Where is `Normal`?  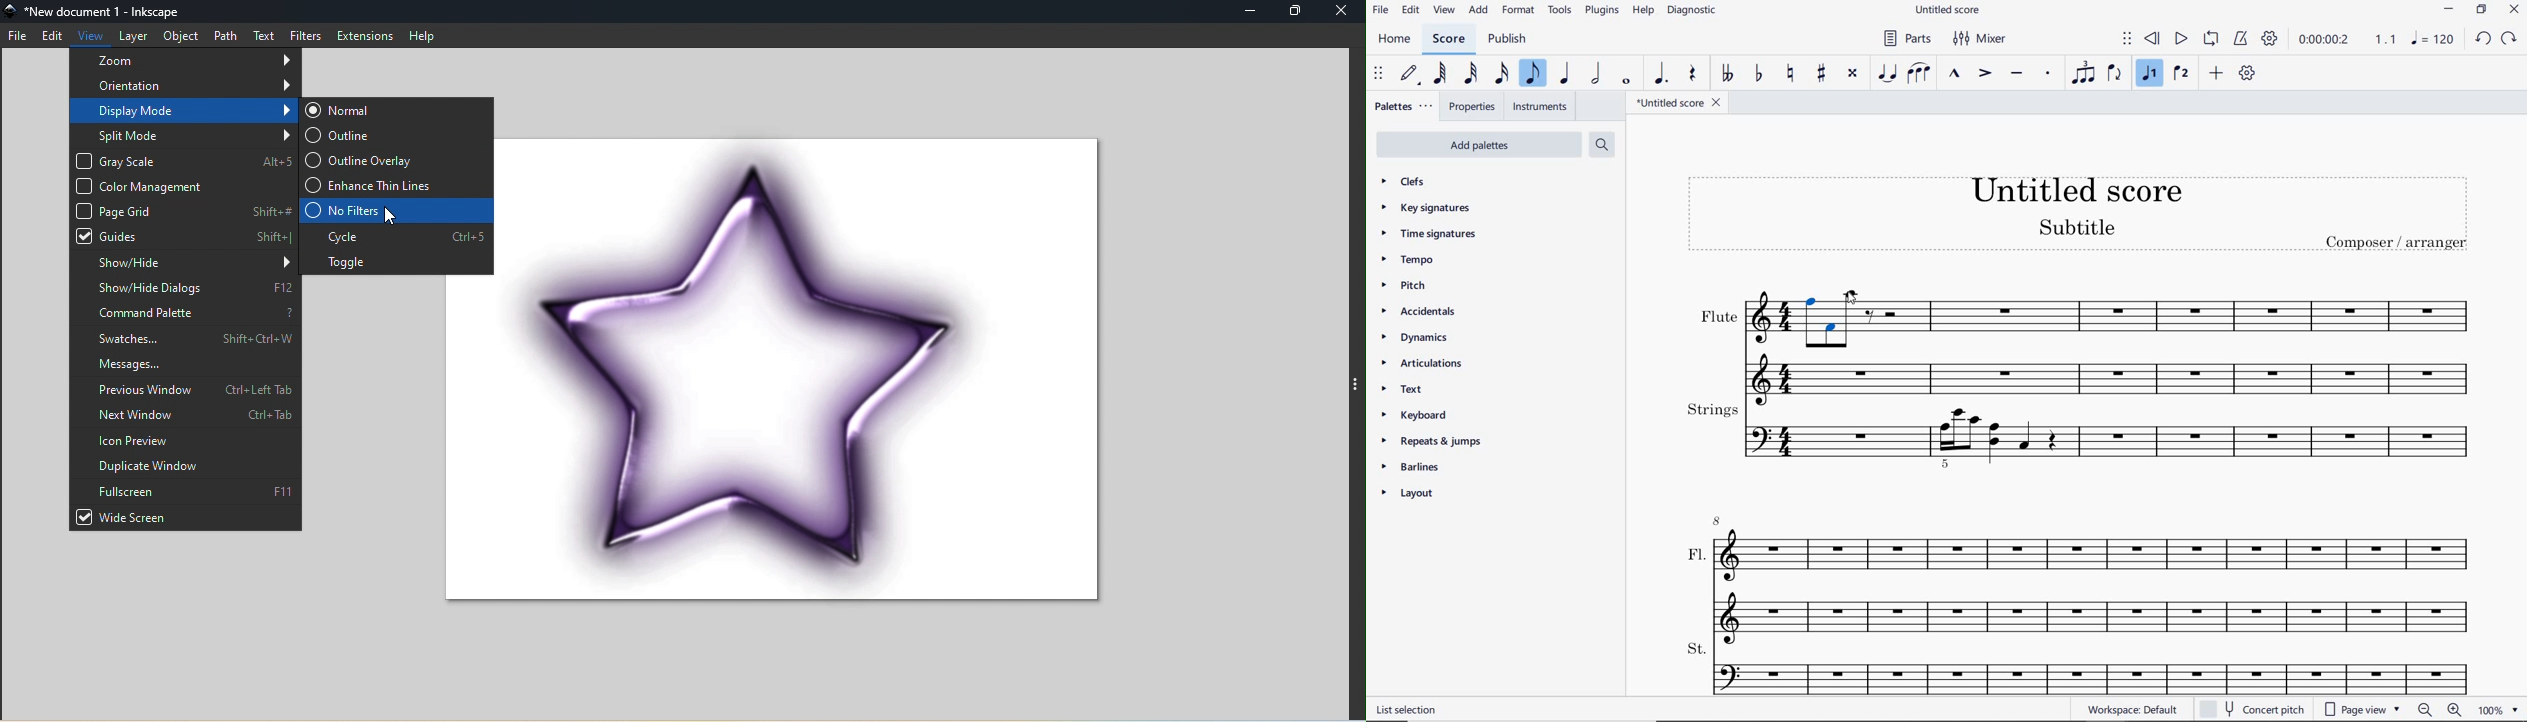 Normal is located at coordinates (397, 109).